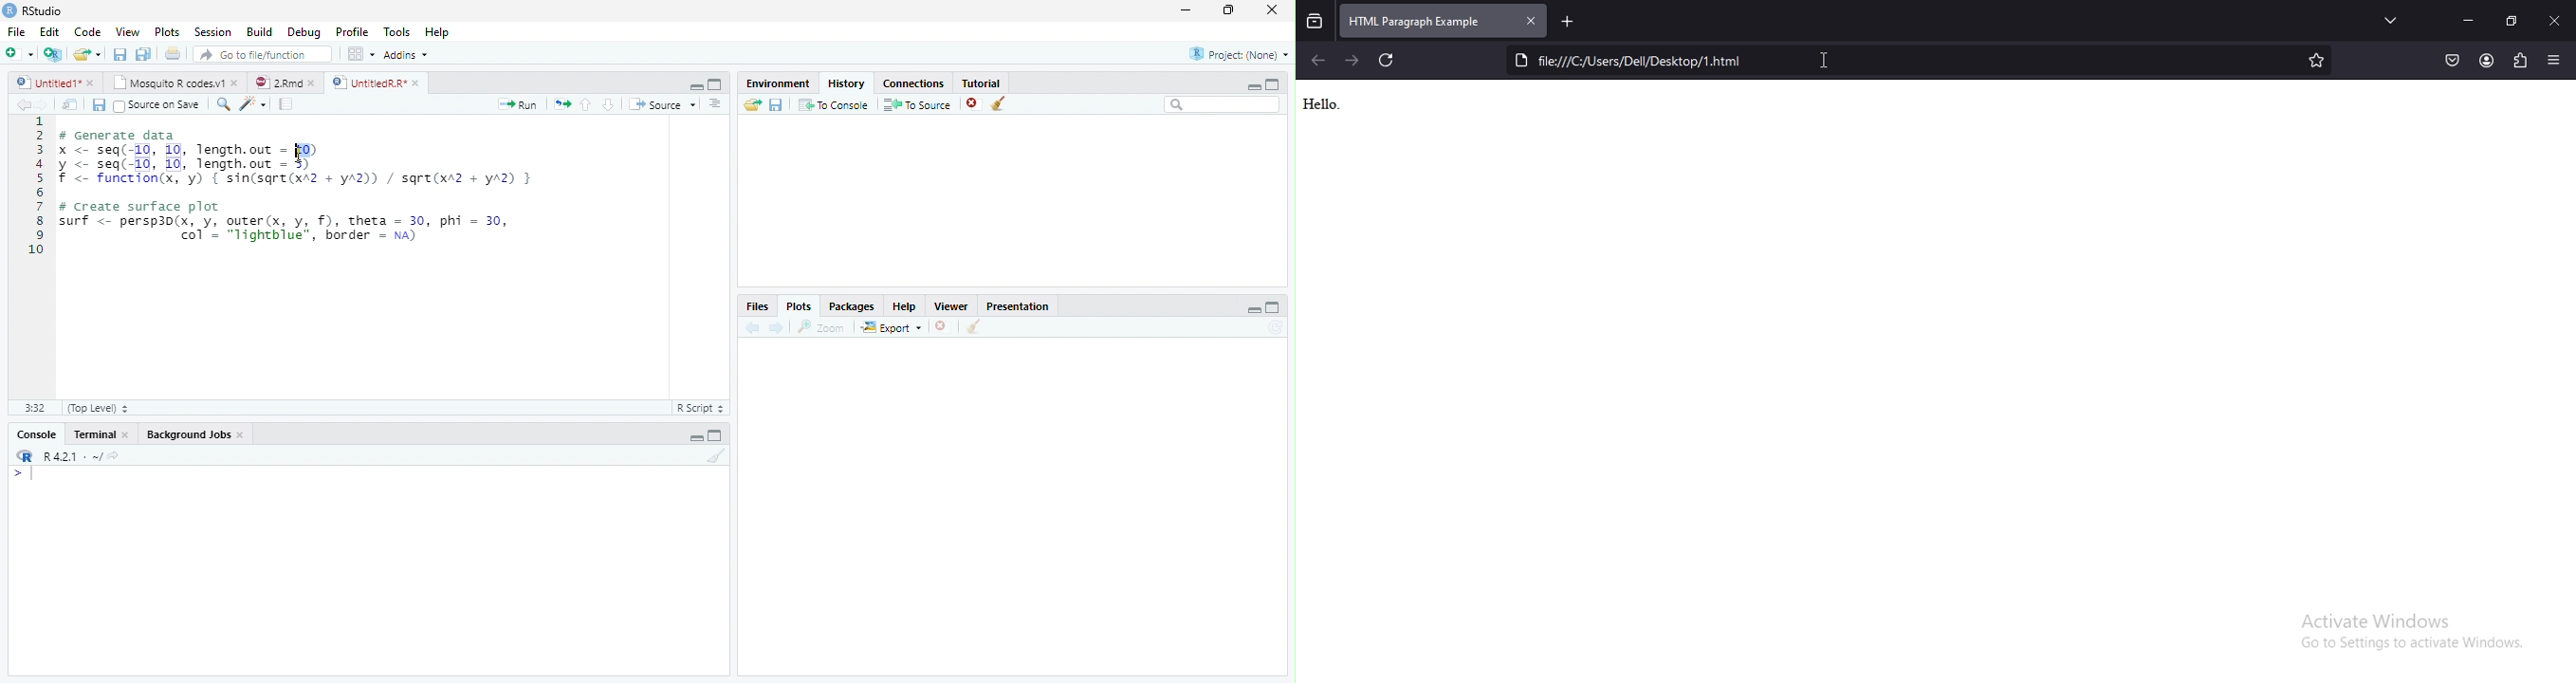 The image size is (2576, 700). Describe the element at coordinates (415, 83) in the screenshot. I see `close` at that location.